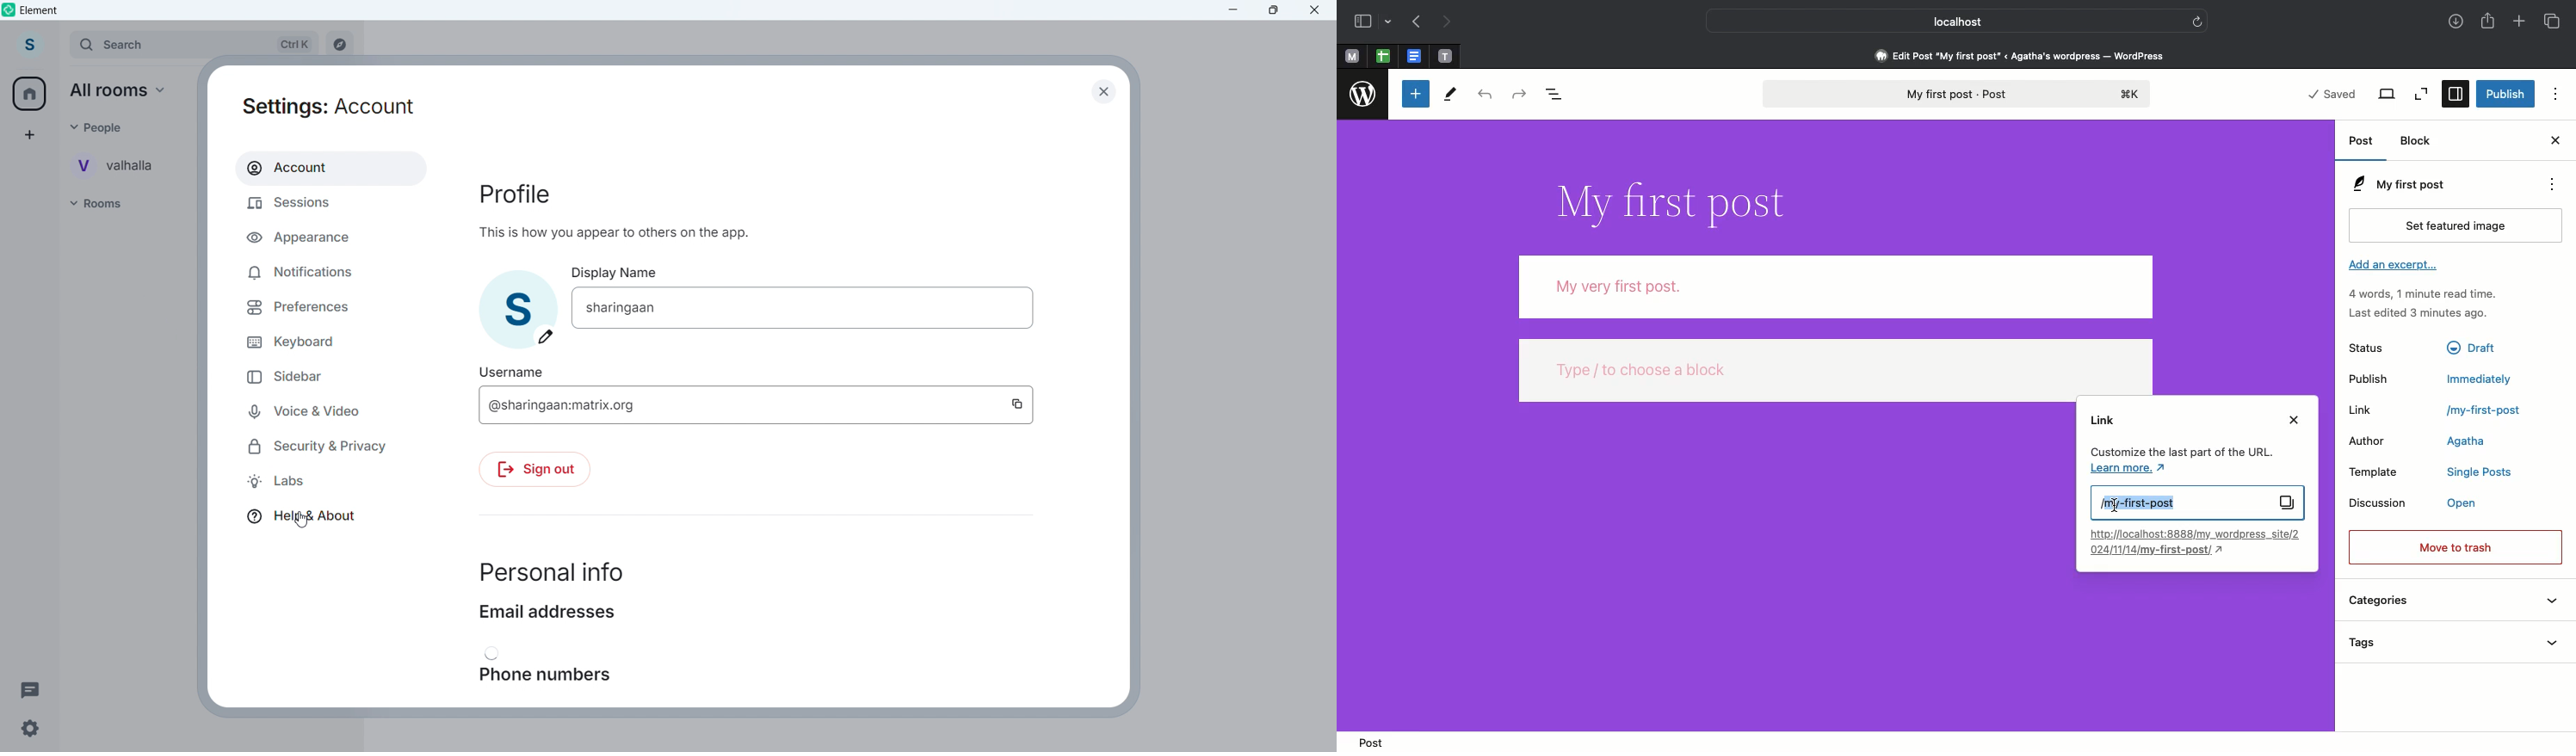  Describe the element at coordinates (1234, 10) in the screenshot. I see `minimise ` at that location.